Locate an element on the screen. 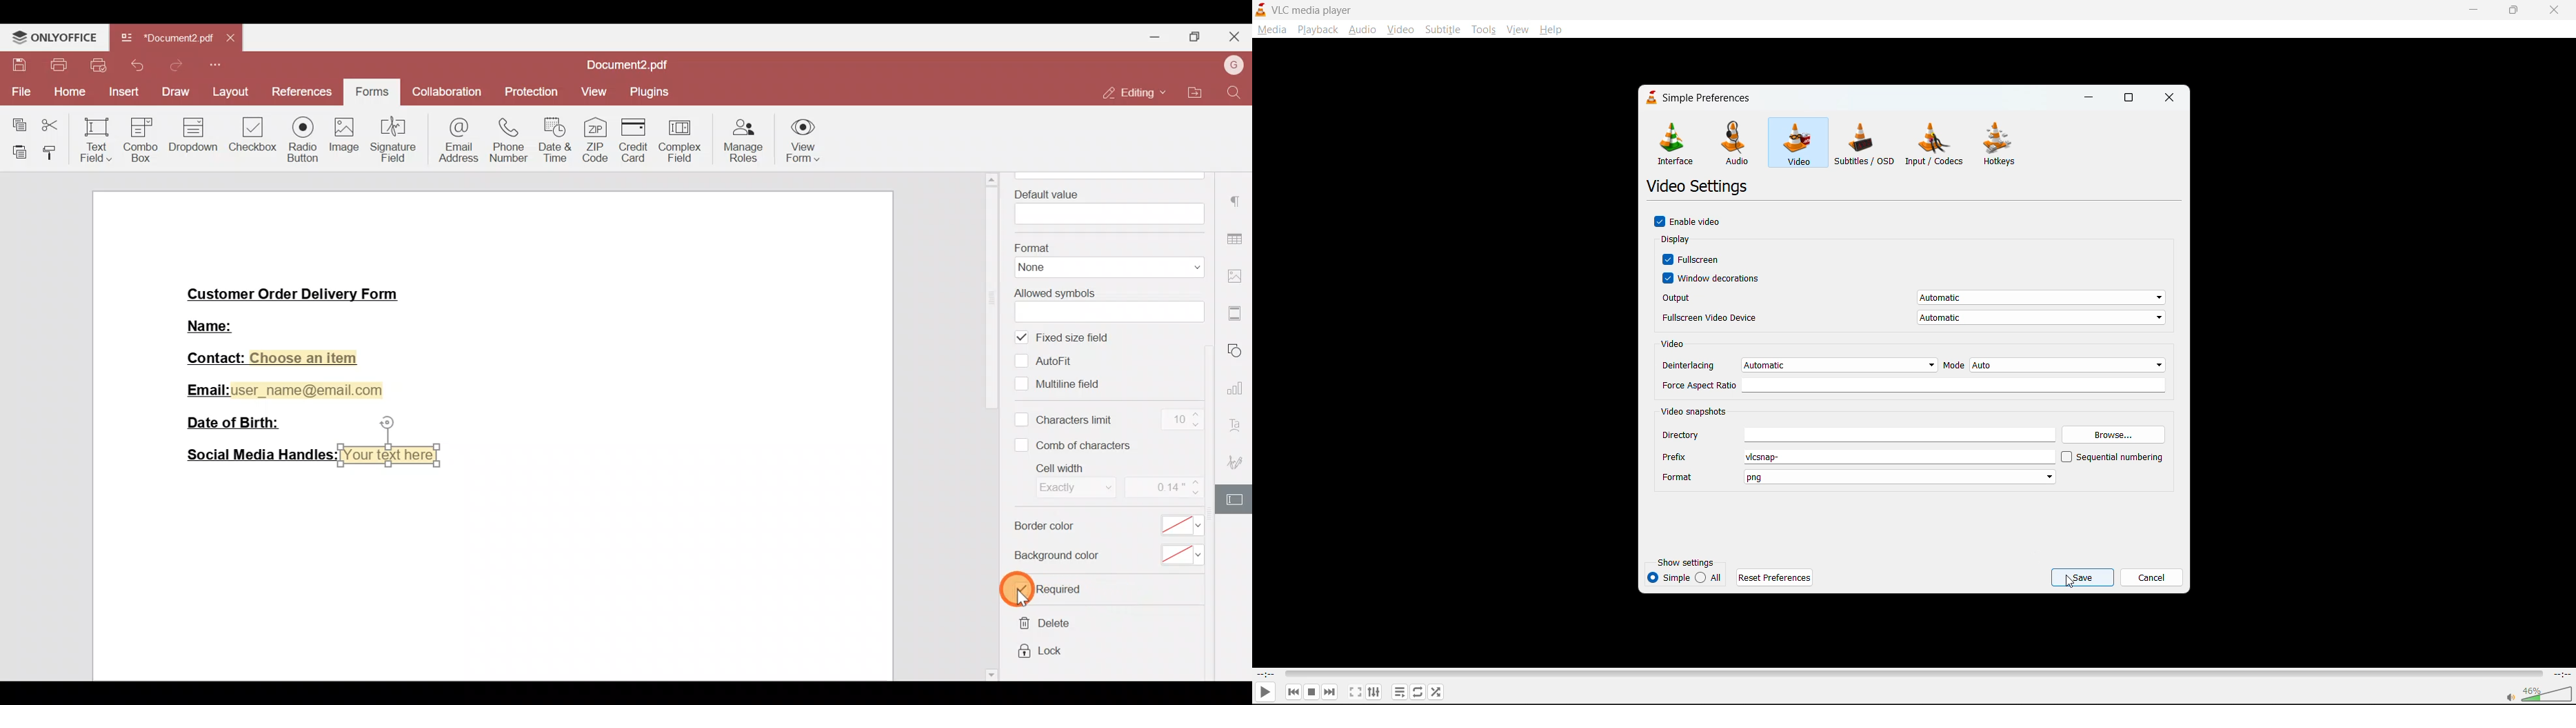 This screenshot has height=728, width=2576. Text field is located at coordinates (92, 141).